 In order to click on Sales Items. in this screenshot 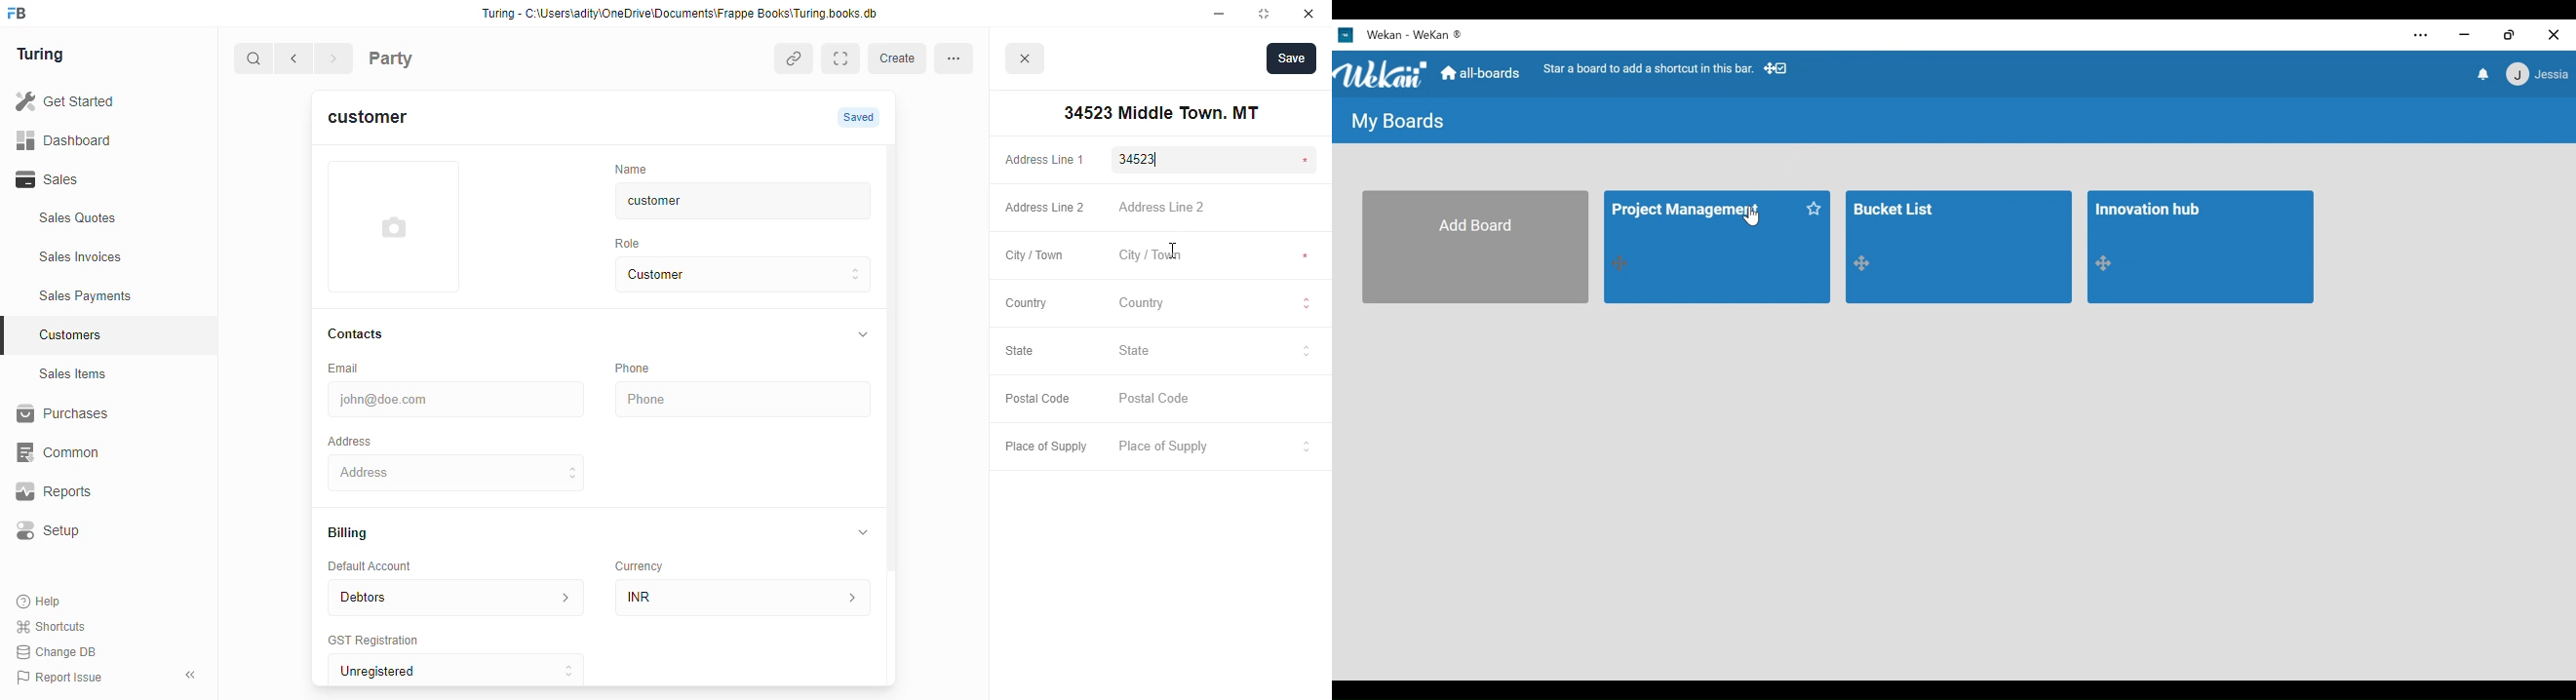, I will do `click(108, 374)`.